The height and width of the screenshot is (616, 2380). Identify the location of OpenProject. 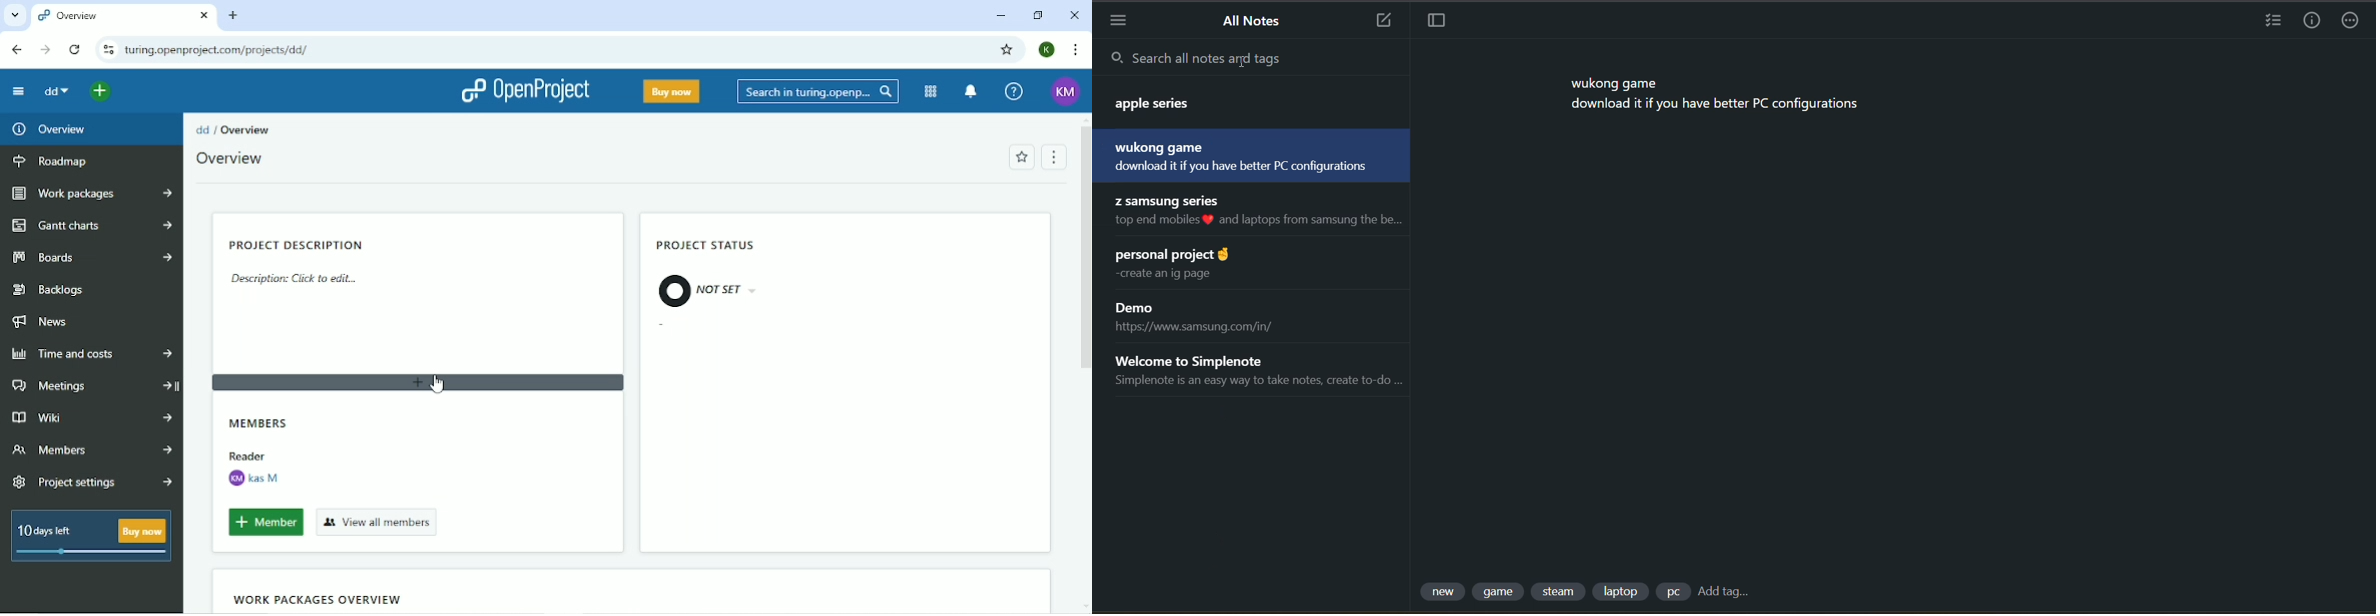
(527, 91).